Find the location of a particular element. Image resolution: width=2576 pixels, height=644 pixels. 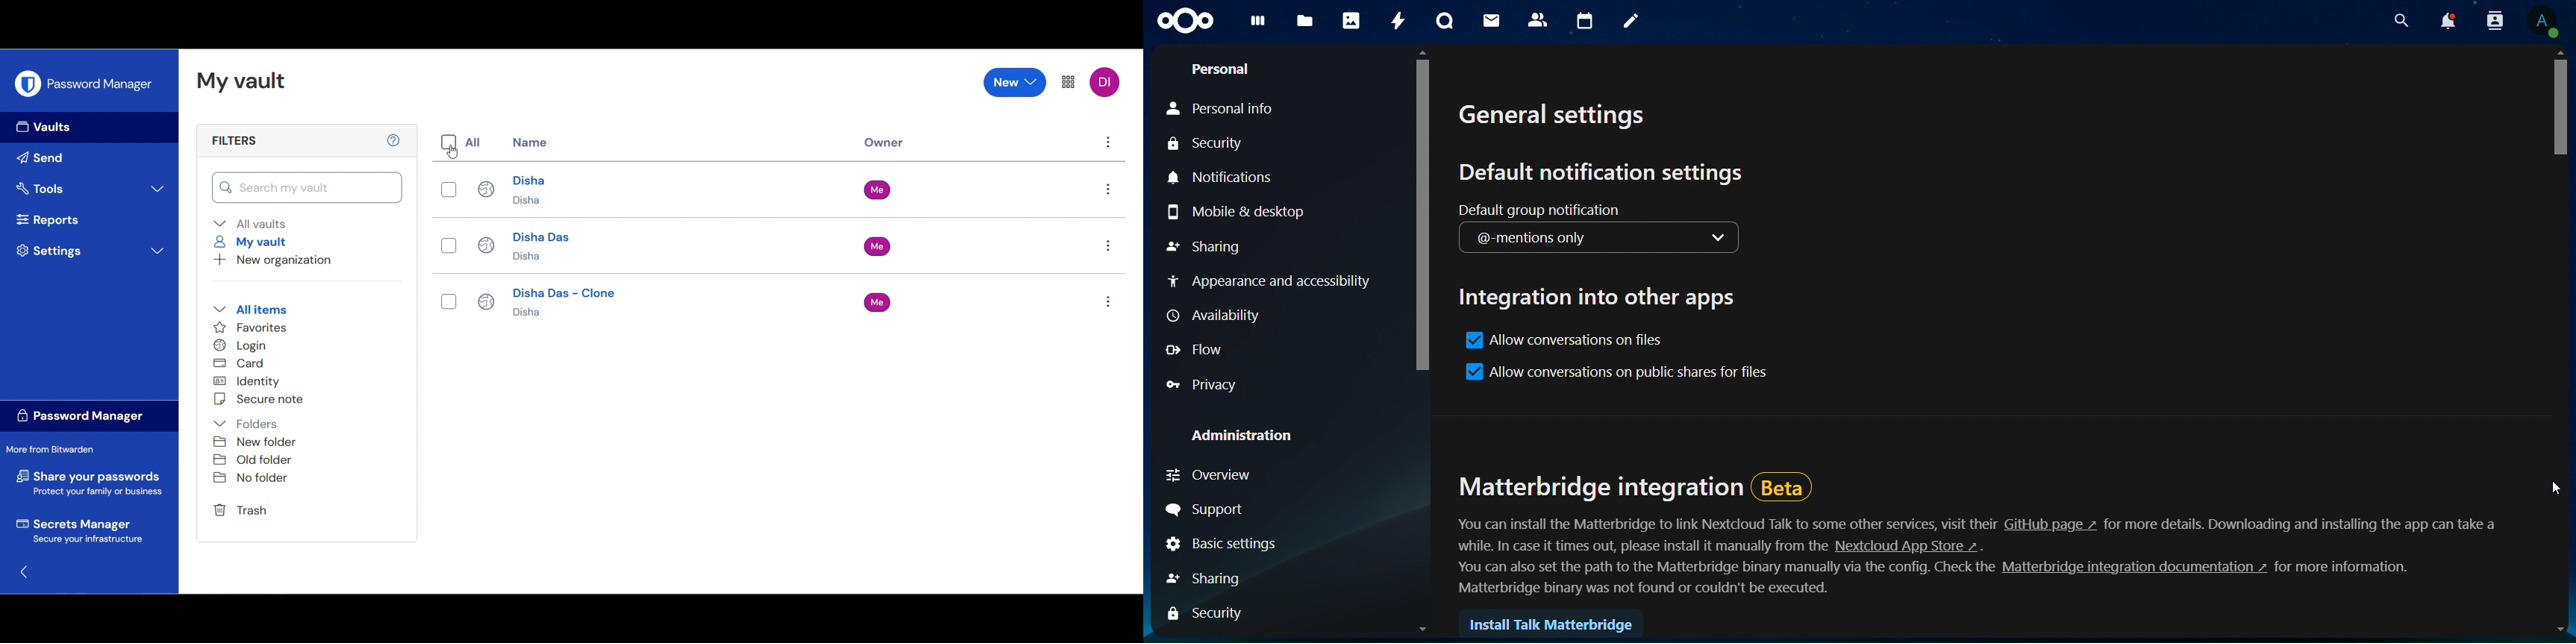

notifications is located at coordinates (2446, 21).